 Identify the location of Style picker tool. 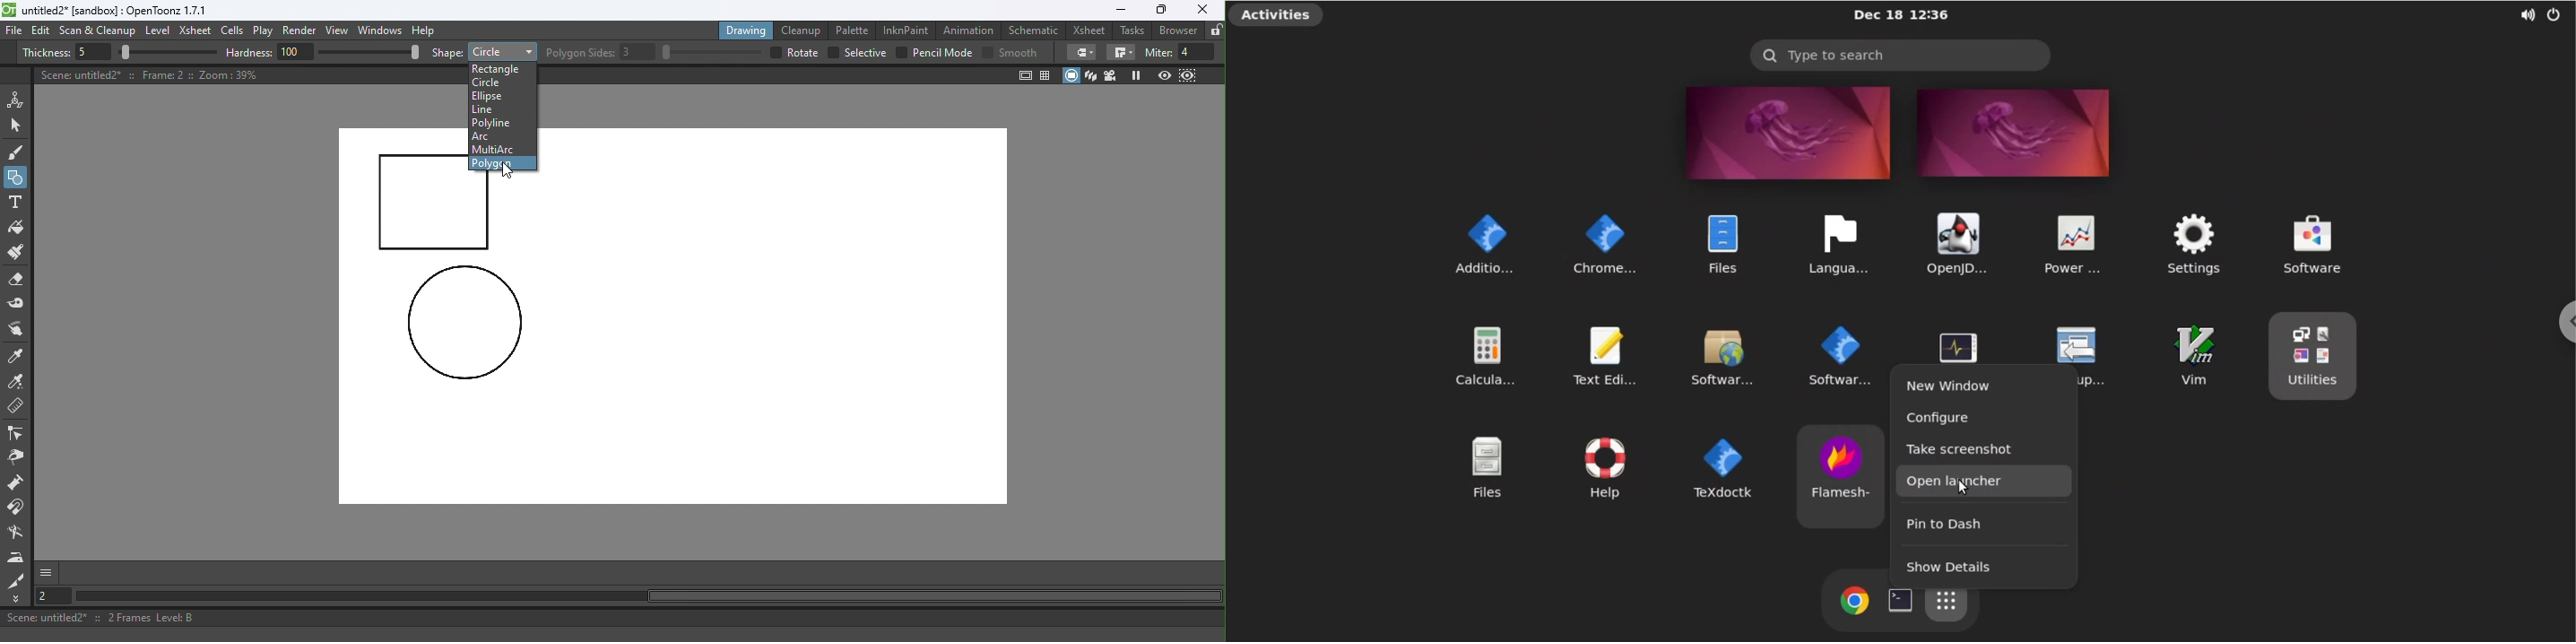
(17, 357).